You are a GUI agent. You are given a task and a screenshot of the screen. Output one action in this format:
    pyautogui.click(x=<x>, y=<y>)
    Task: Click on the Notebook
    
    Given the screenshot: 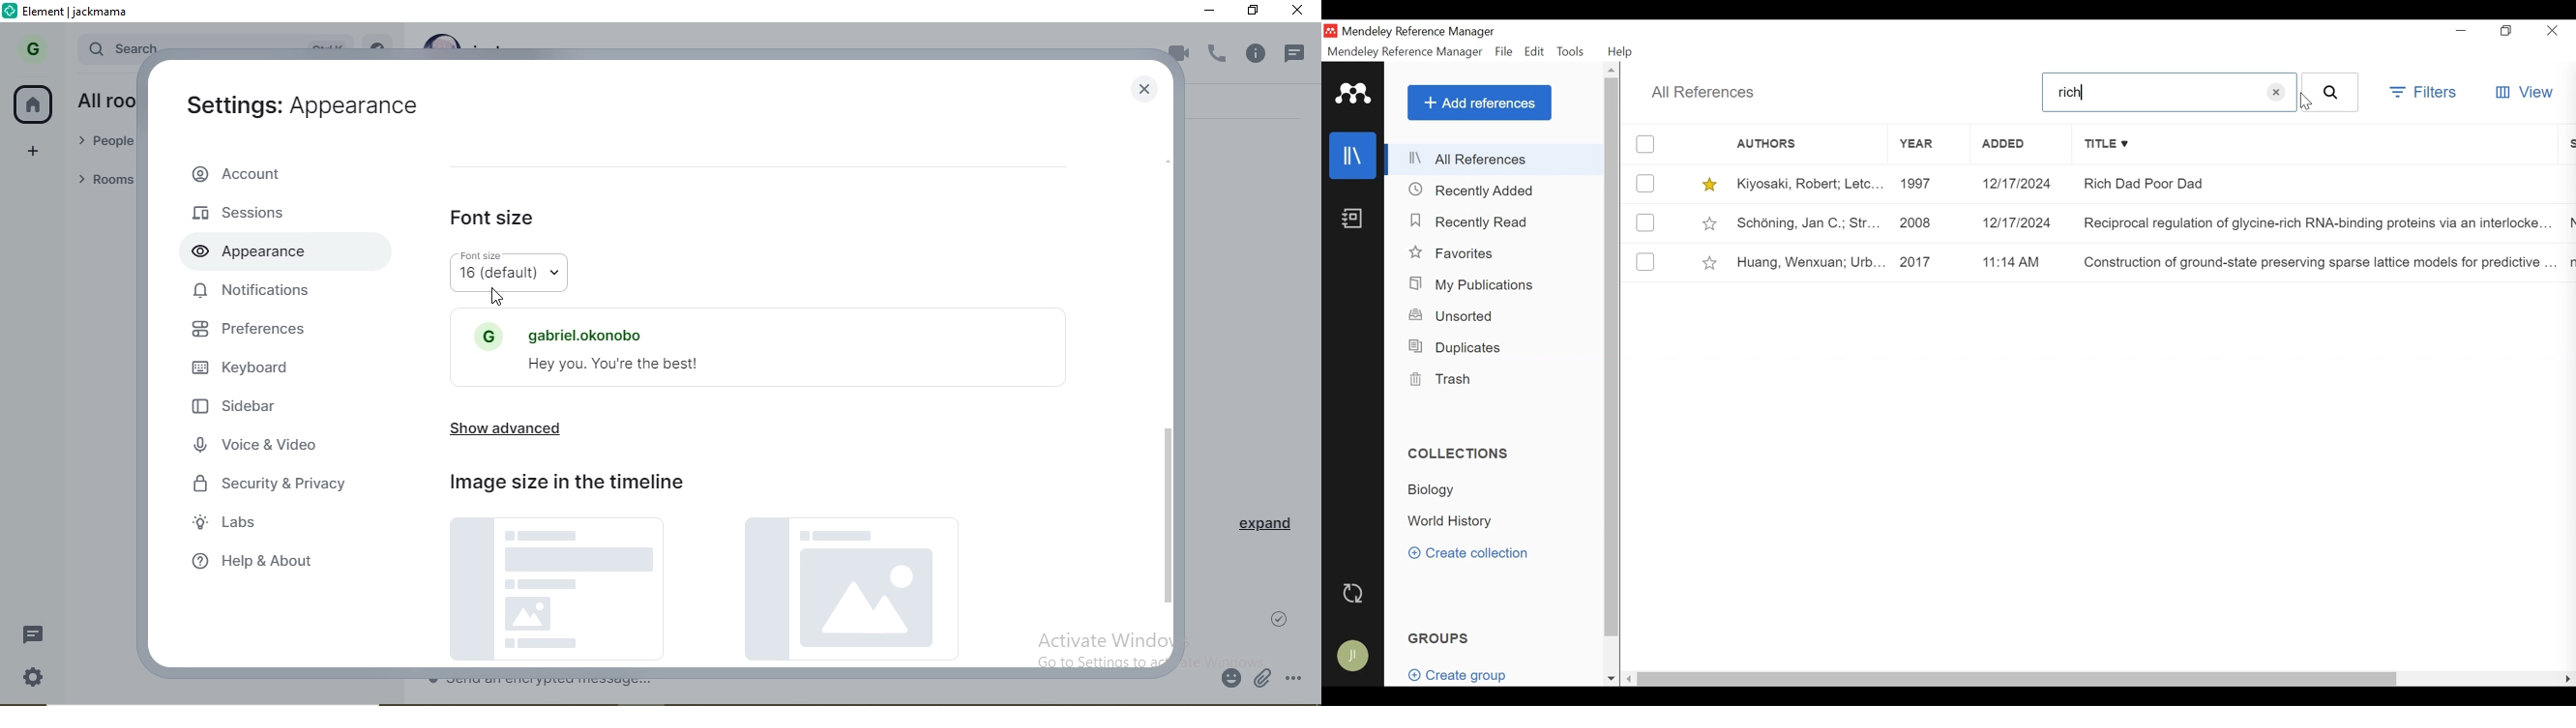 What is the action you would take?
    pyautogui.click(x=1354, y=217)
    